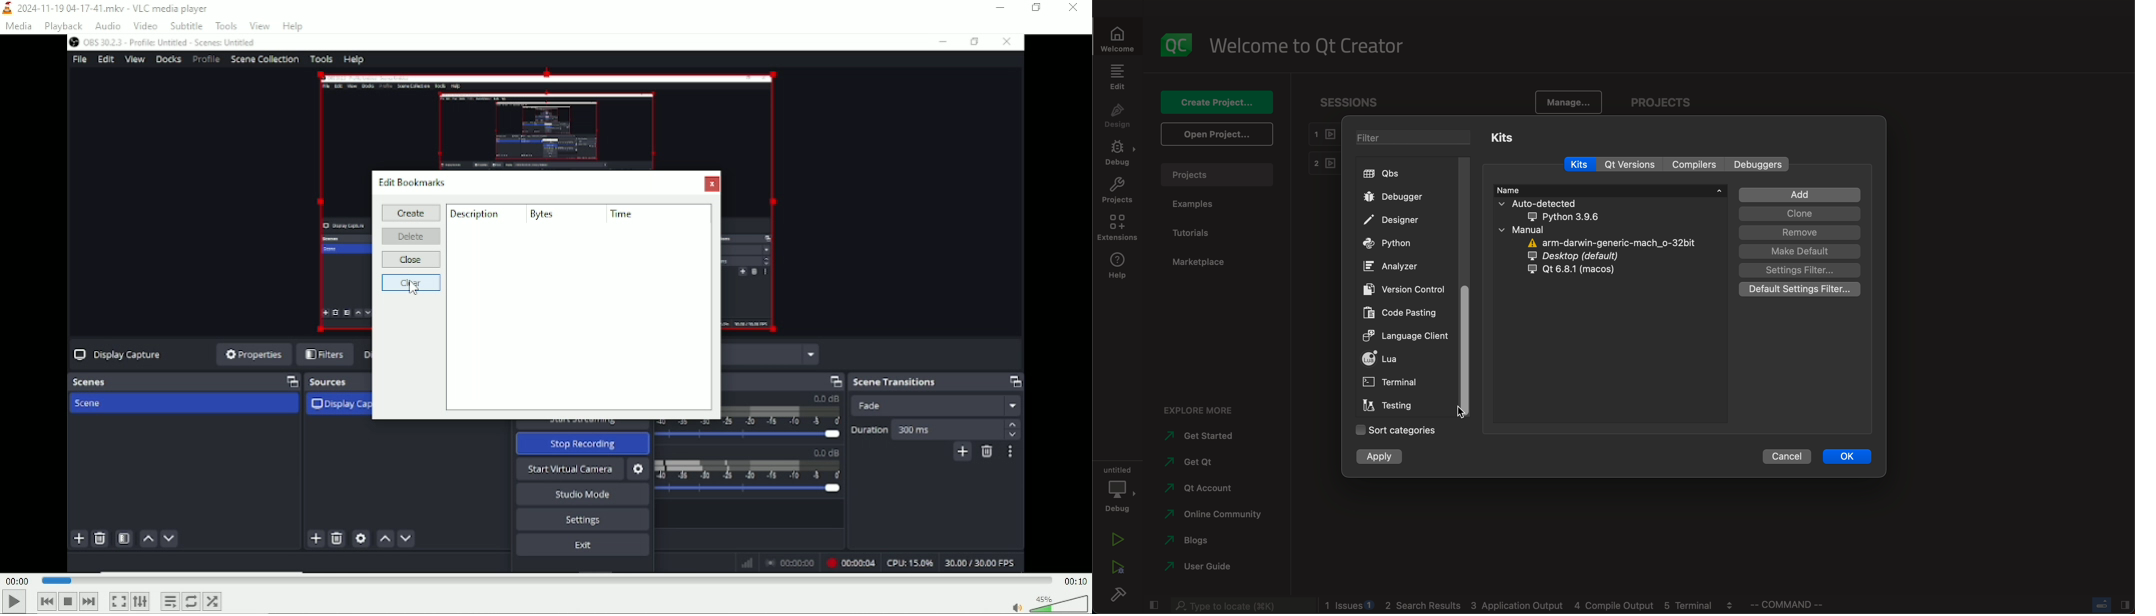  Describe the element at coordinates (1403, 312) in the screenshot. I see `code` at that location.